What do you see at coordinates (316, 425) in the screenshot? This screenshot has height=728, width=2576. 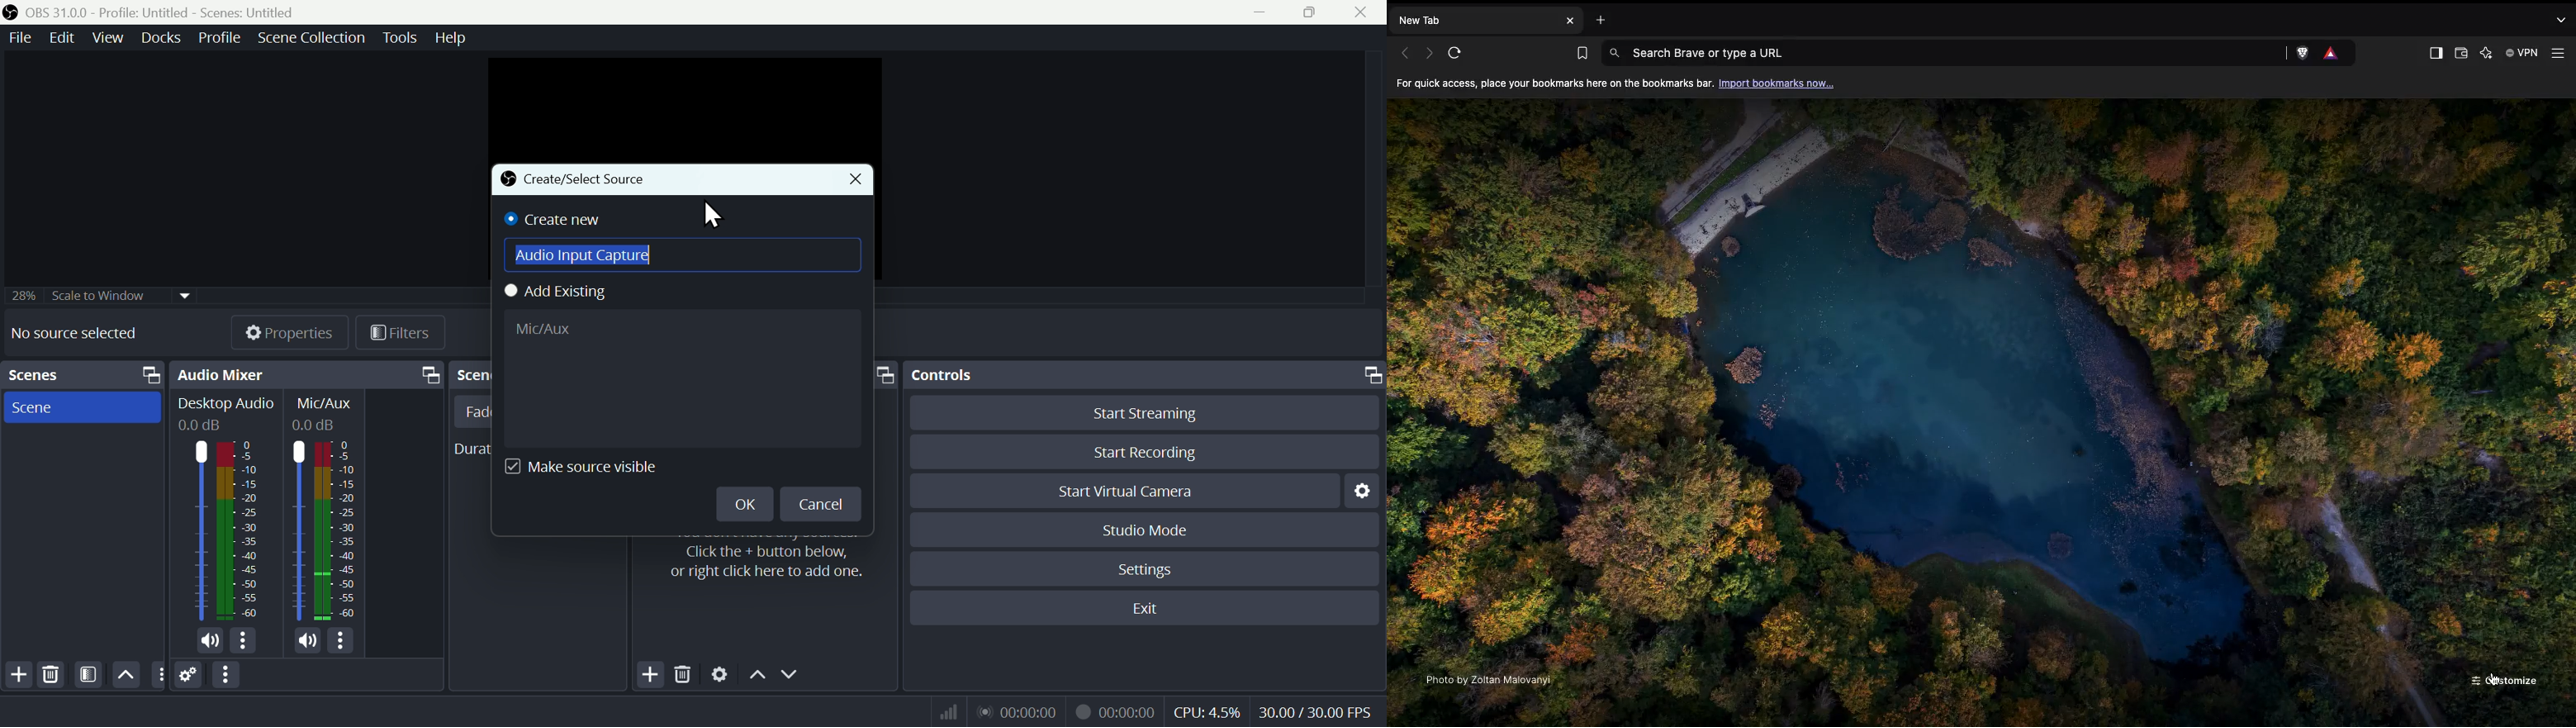 I see `0.0dB` at bounding box center [316, 425].